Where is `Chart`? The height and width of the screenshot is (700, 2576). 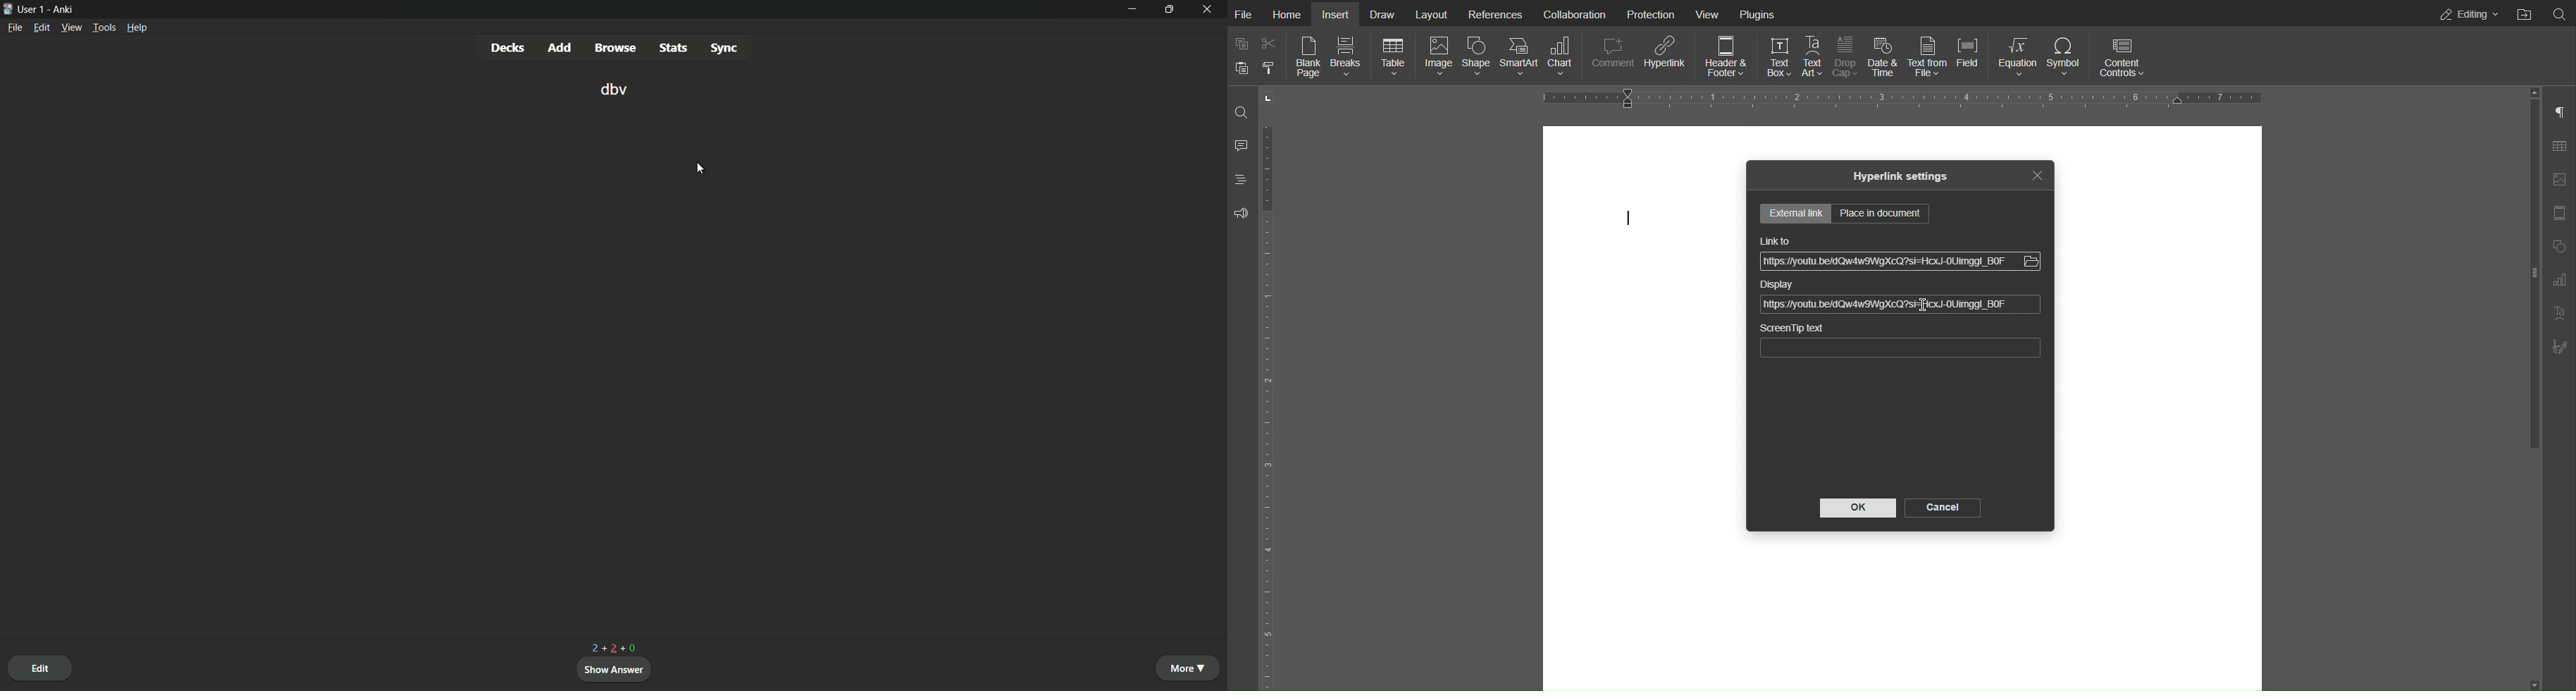
Chart is located at coordinates (1561, 57).